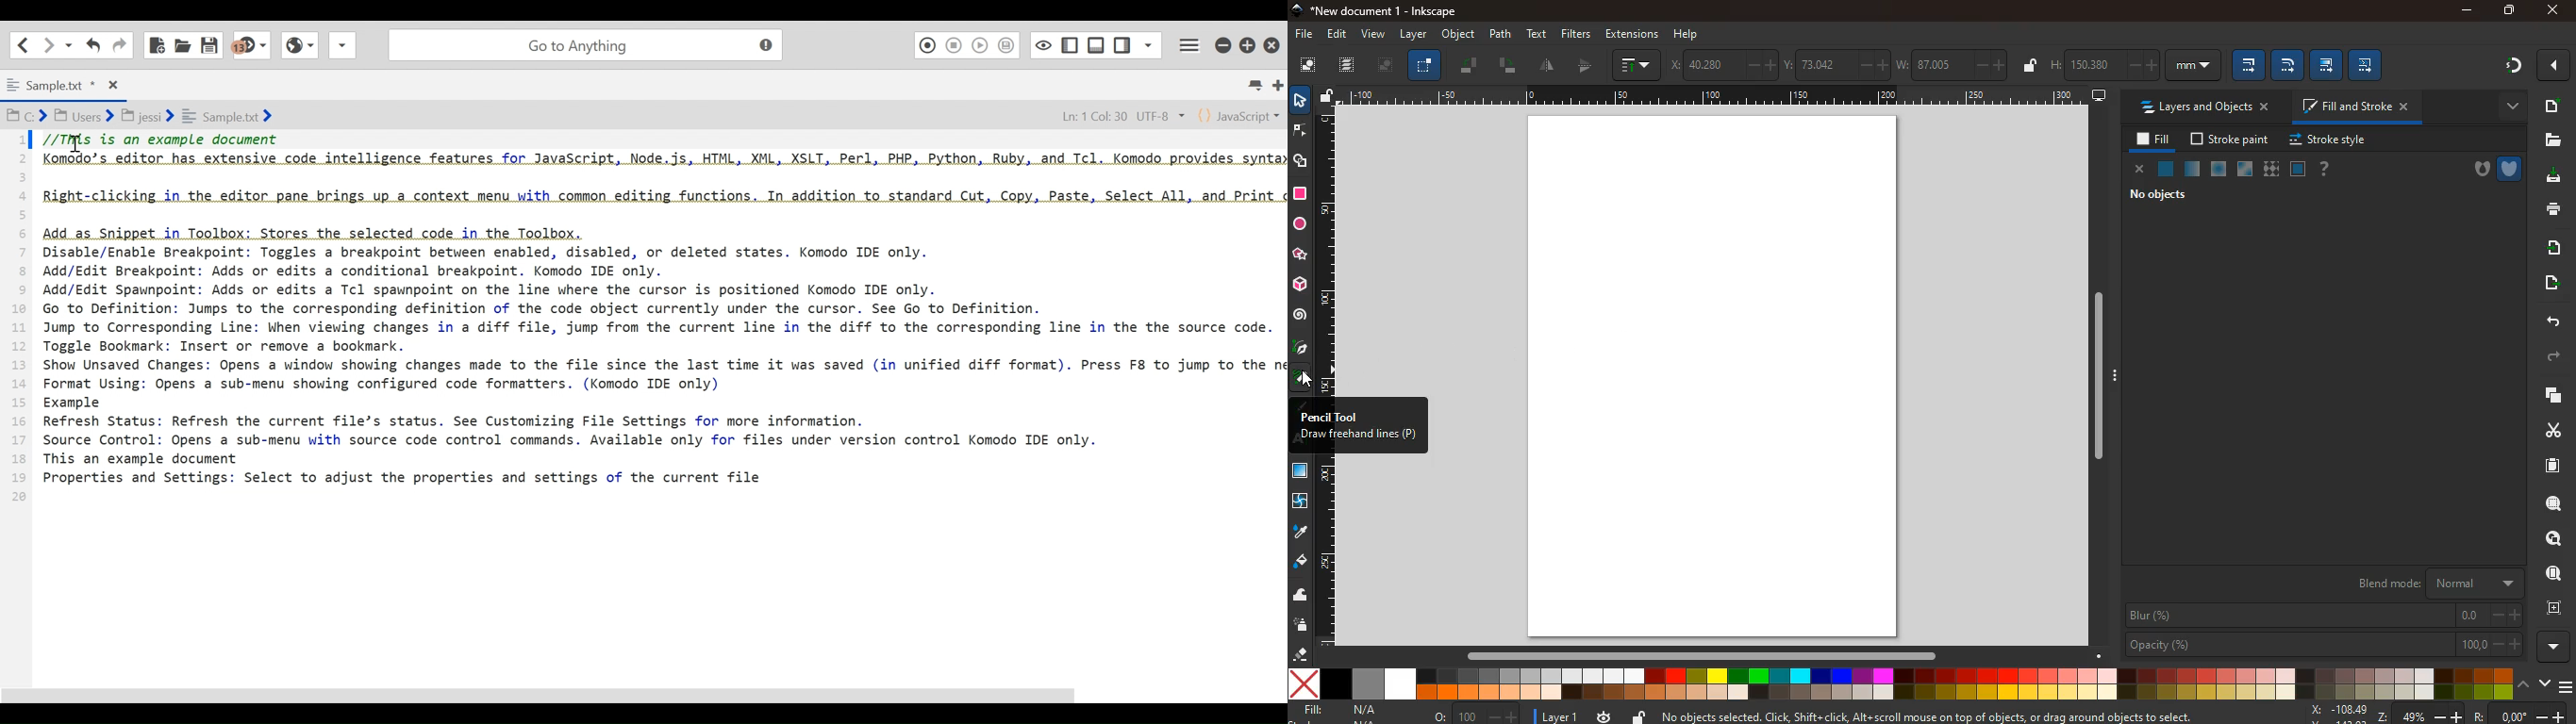 This screenshot has width=2576, height=728. I want to click on edit, so click(2327, 64).